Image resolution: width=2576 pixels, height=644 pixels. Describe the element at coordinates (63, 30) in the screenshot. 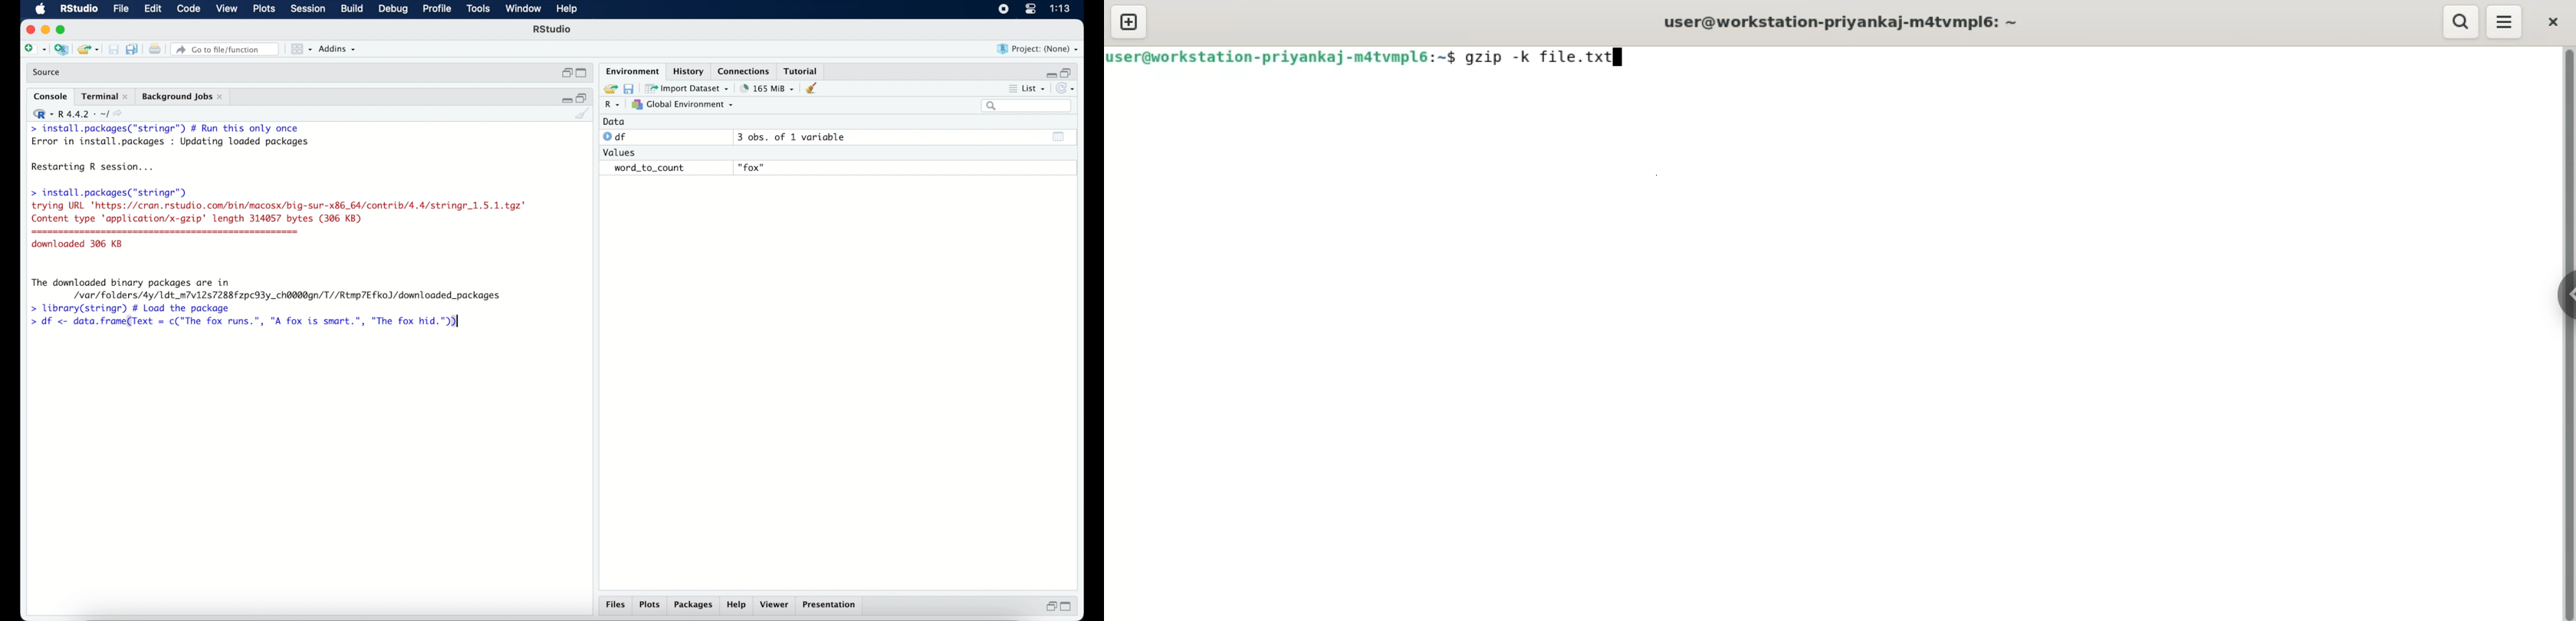

I see `maximize` at that location.